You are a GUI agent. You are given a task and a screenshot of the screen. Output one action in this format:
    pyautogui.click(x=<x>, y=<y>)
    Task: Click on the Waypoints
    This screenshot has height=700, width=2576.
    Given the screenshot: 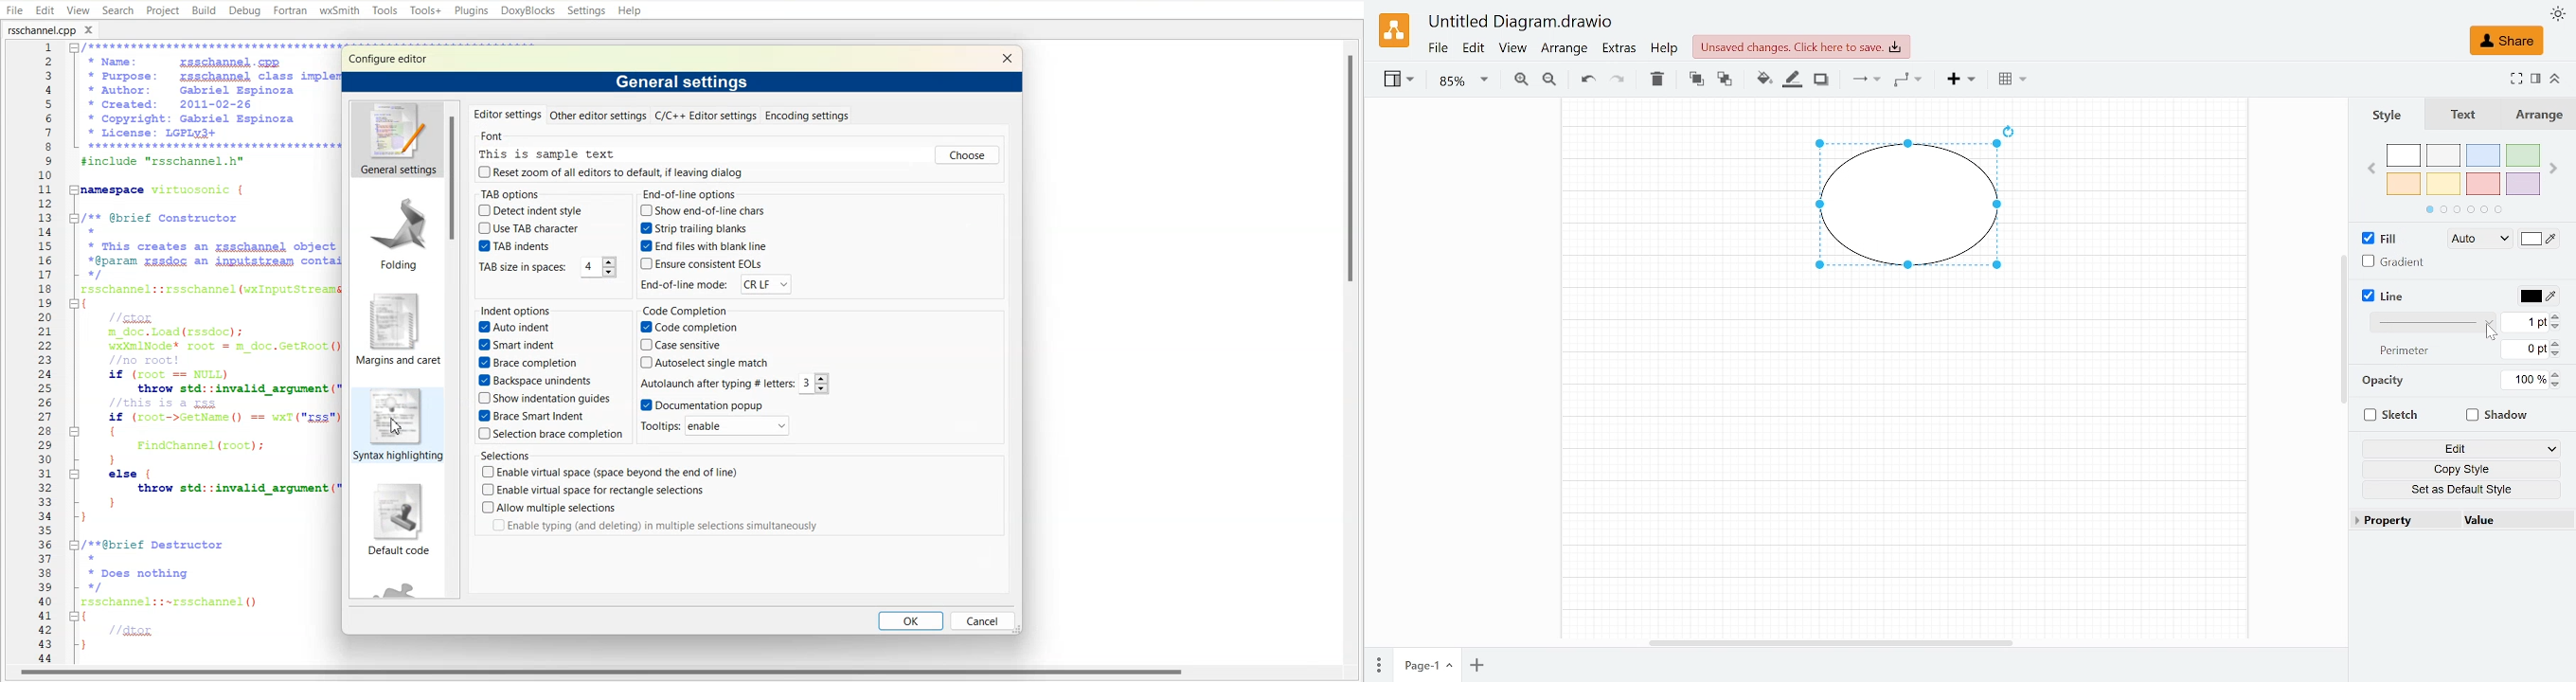 What is the action you would take?
    pyautogui.click(x=1909, y=81)
    